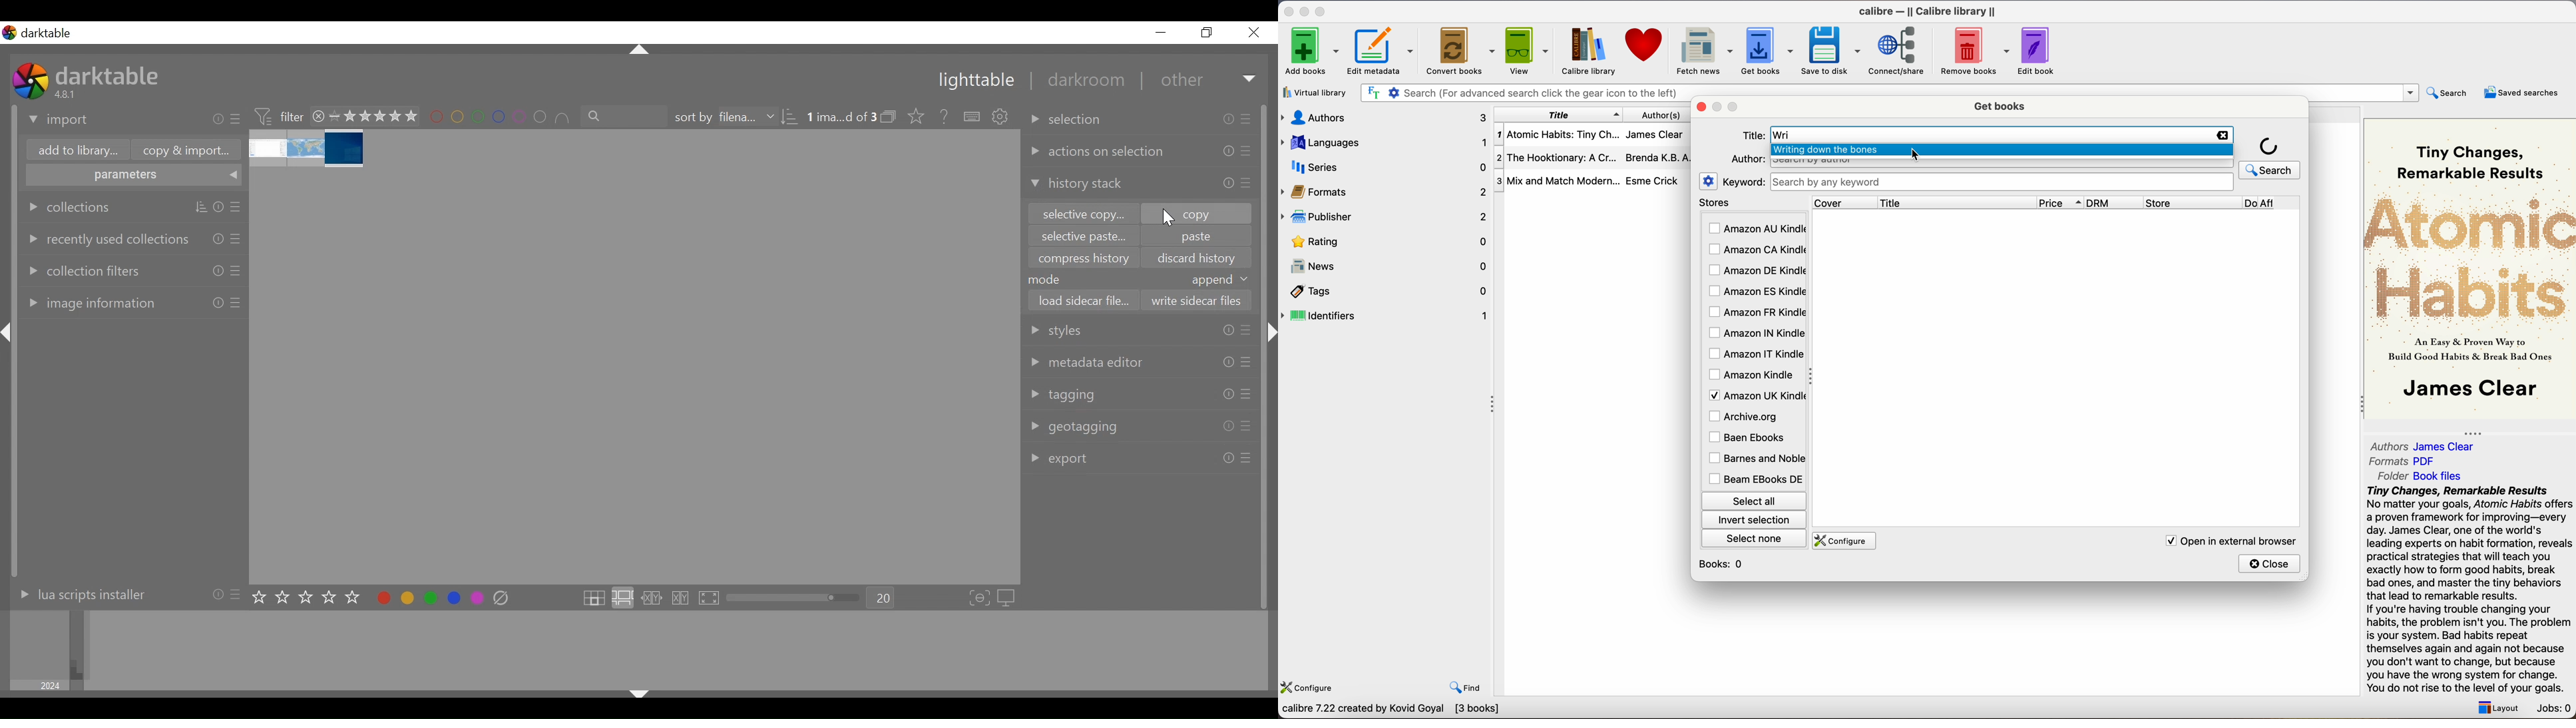 This screenshot has width=2576, height=728. Describe the element at coordinates (1083, 301) in the screenshot. I see `load sidebar file` at that location.